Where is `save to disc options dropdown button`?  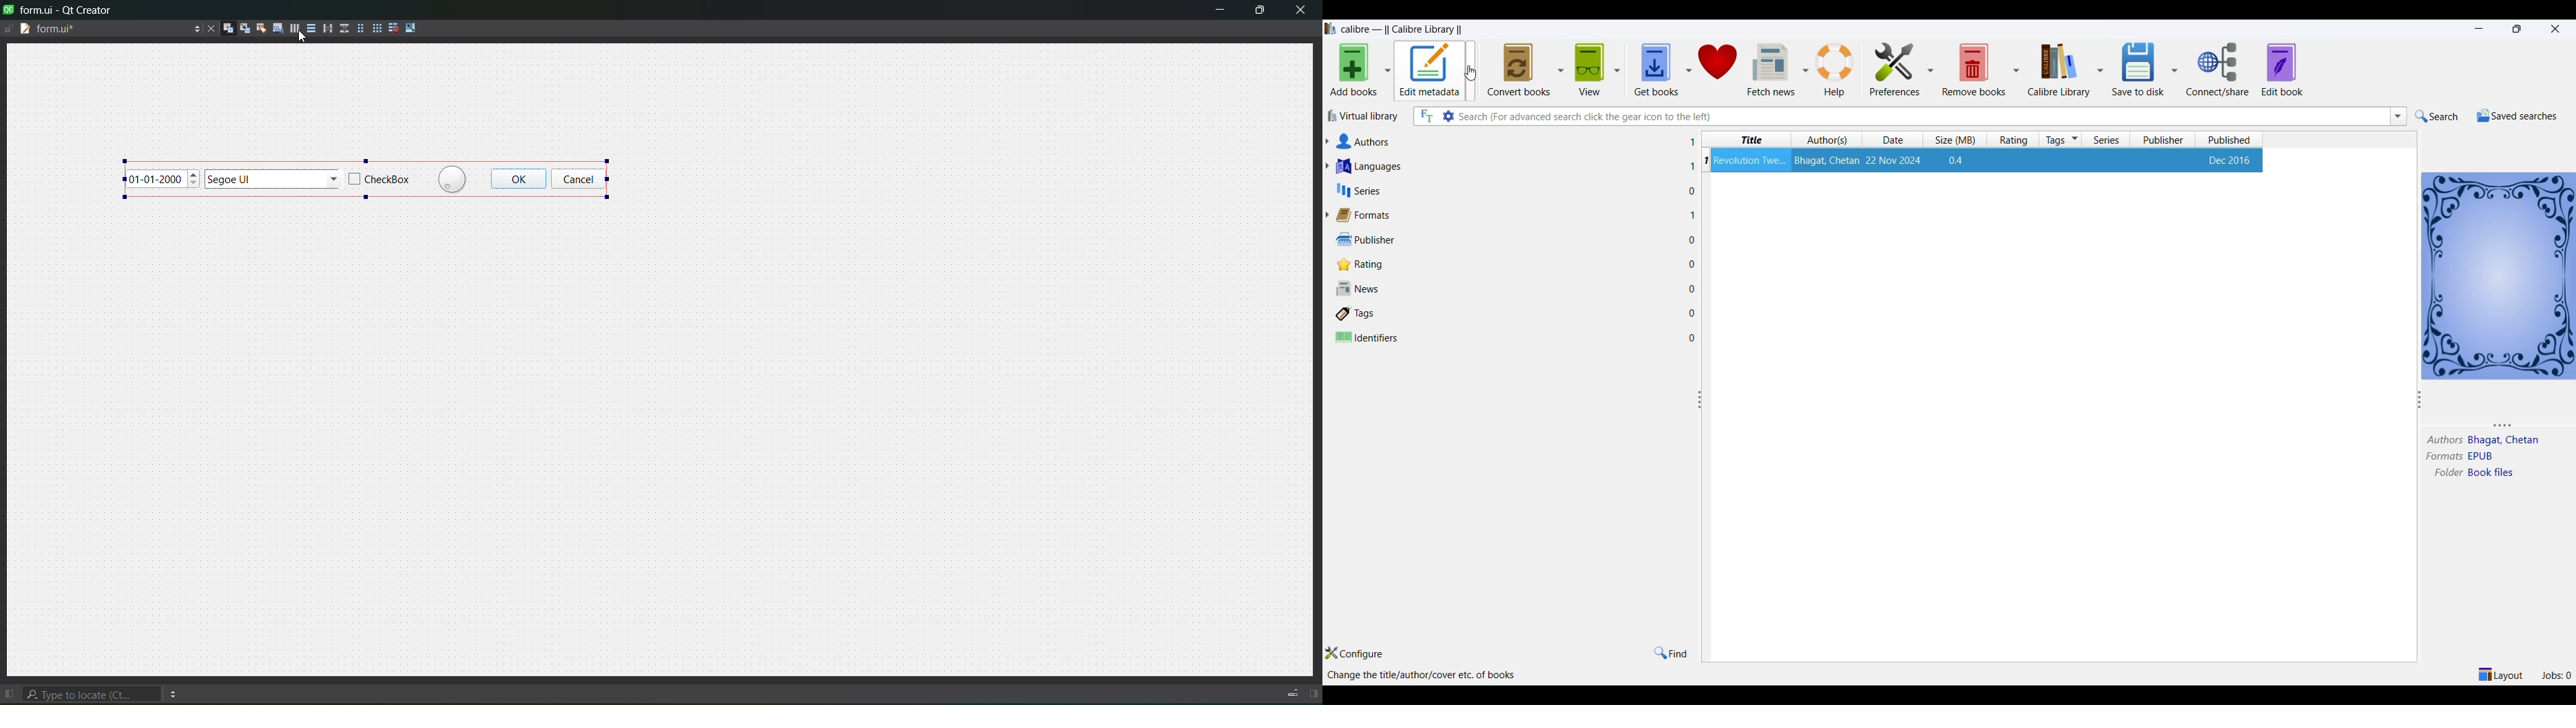
save to disc options dropdown button is located at coordinates (2175, 69).